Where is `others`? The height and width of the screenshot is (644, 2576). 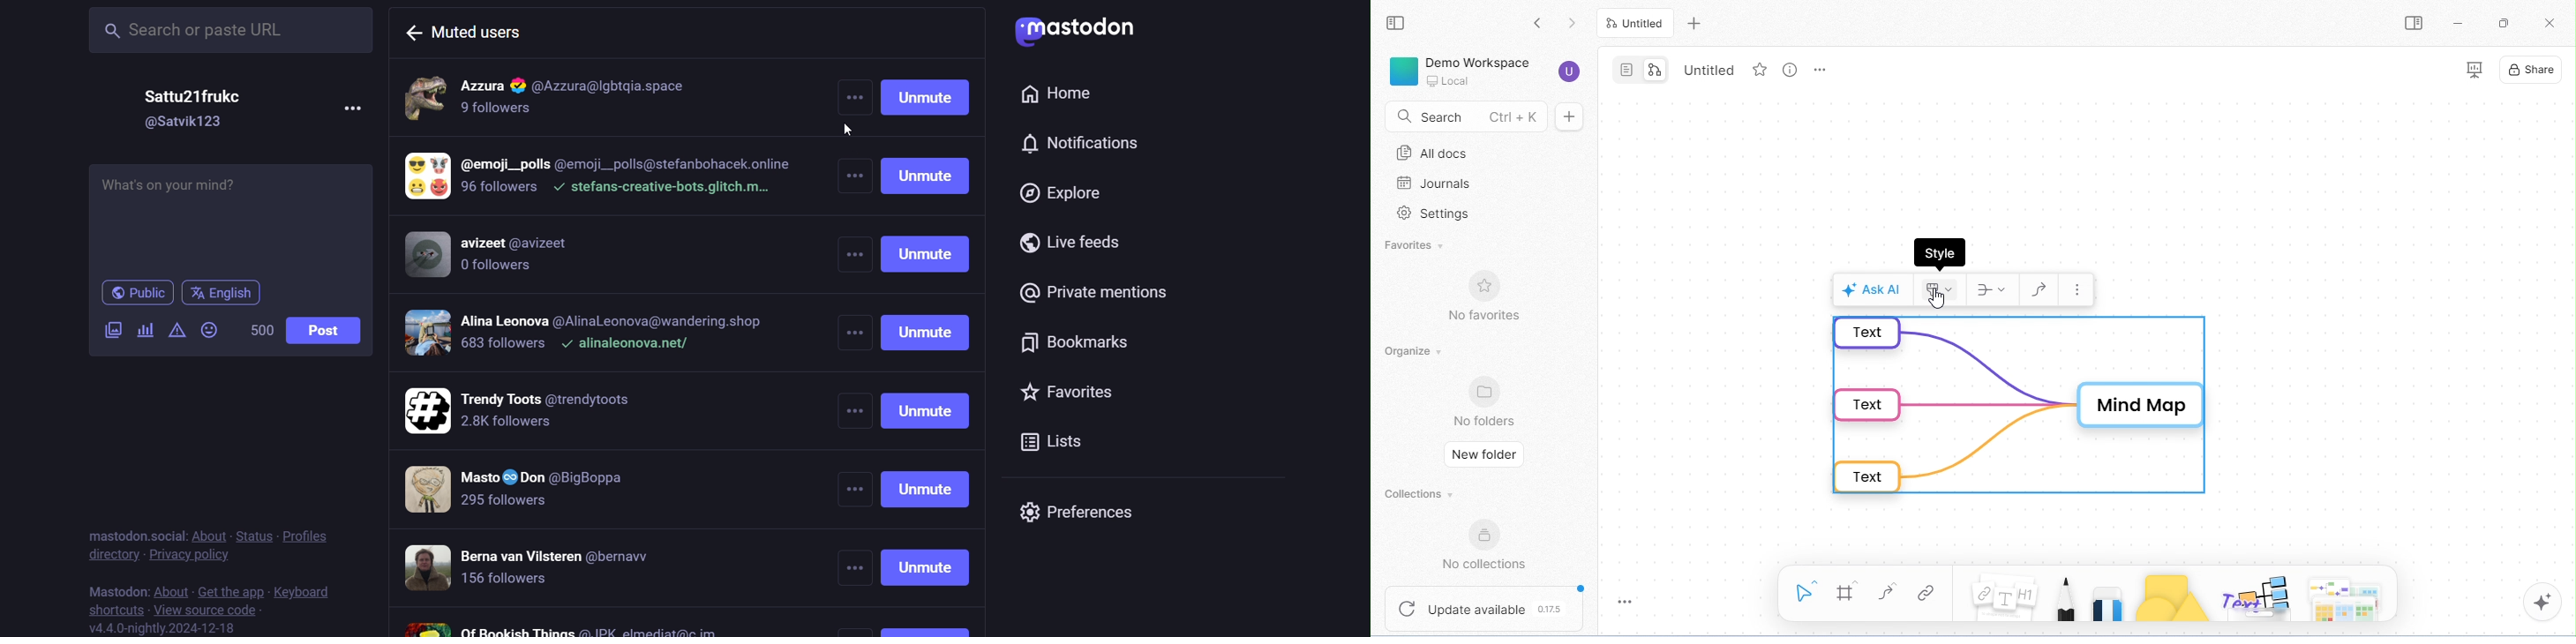 others is located at coordinates (2254, 600).